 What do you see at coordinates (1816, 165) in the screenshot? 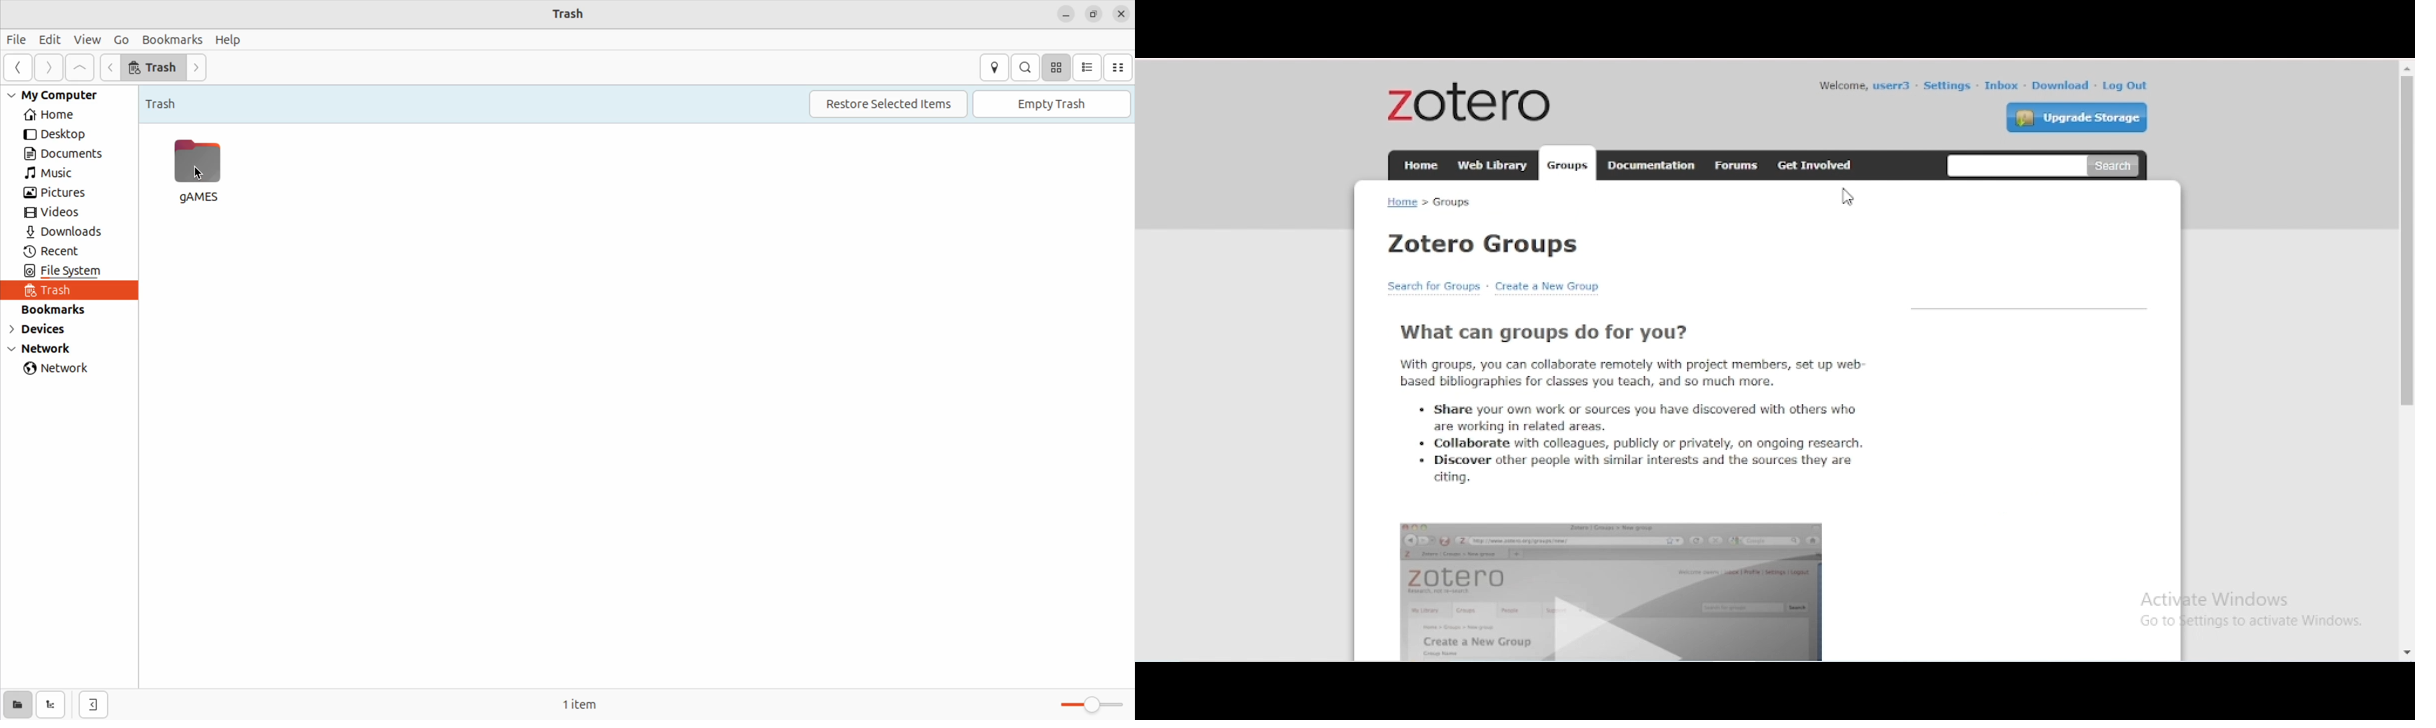
I see `get involved` at bounding box center [1816, 165].